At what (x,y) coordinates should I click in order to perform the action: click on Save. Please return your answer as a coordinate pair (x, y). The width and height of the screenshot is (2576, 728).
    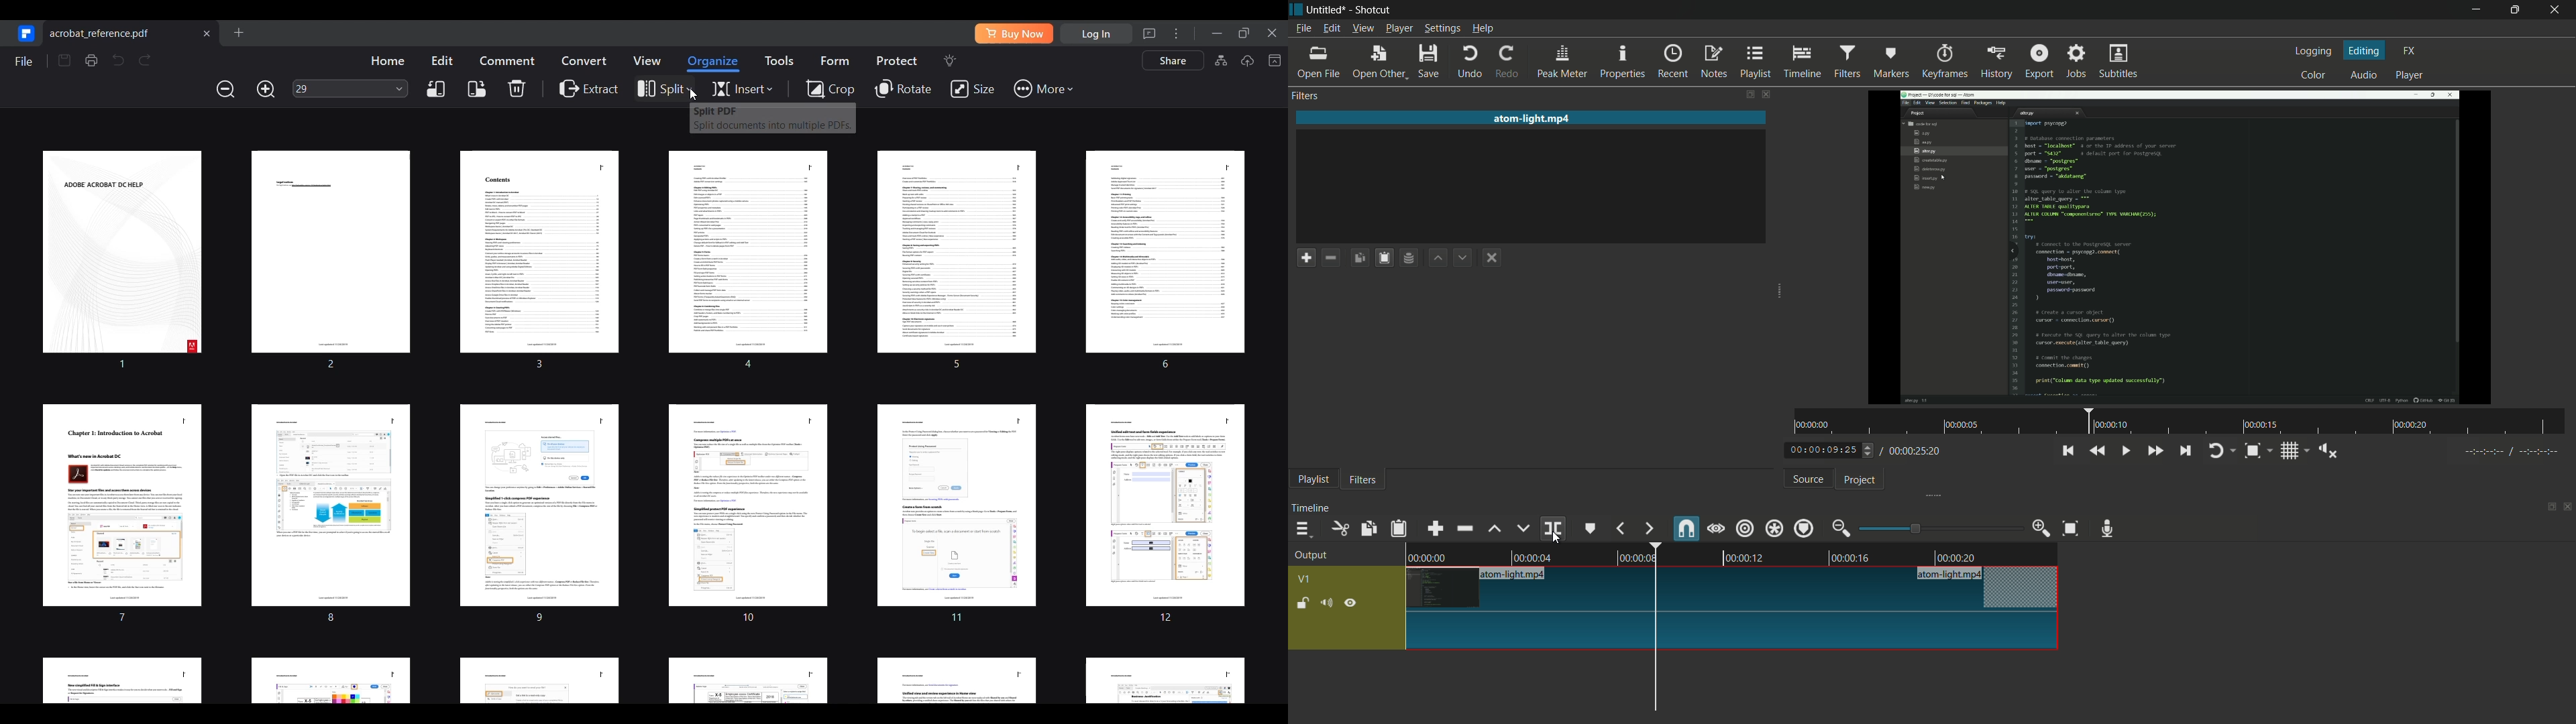
    Looking at the image, I should click on (64, 60).